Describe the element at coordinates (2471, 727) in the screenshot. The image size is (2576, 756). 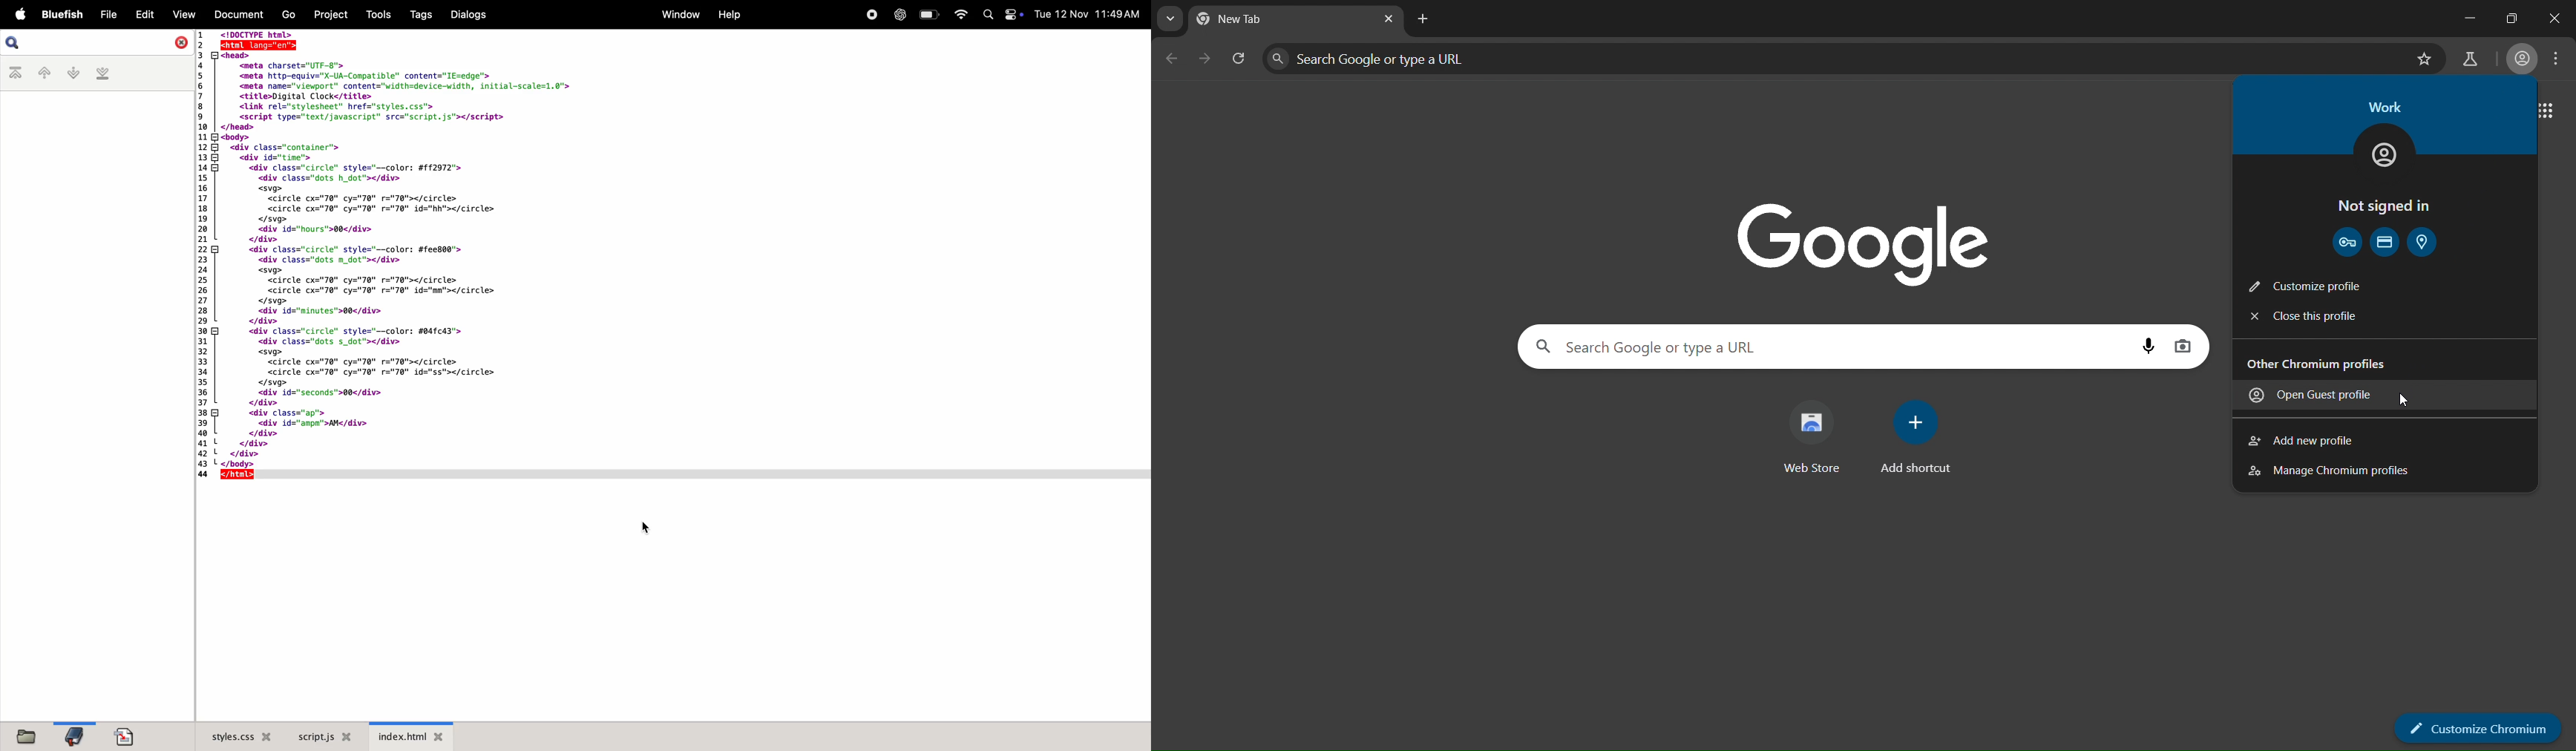
I see `customize chromium` at that location.